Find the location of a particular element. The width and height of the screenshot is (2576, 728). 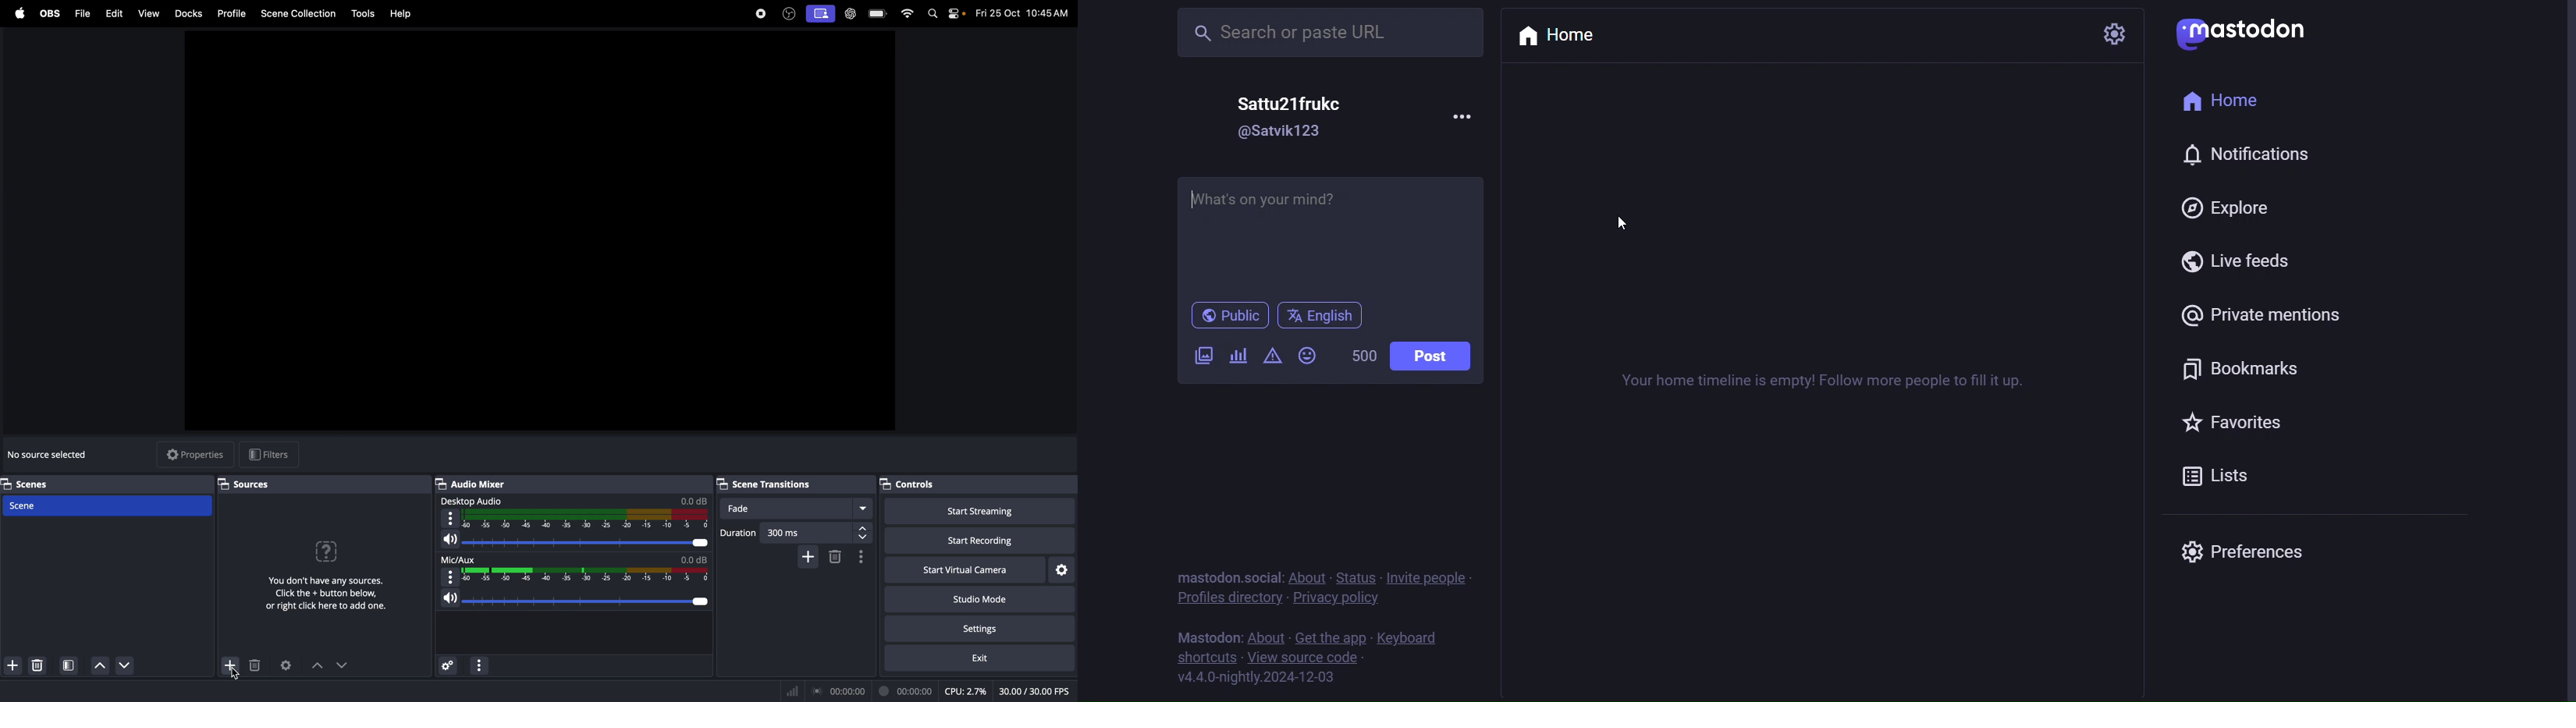

move scene down is located at coordinates (98, 665).